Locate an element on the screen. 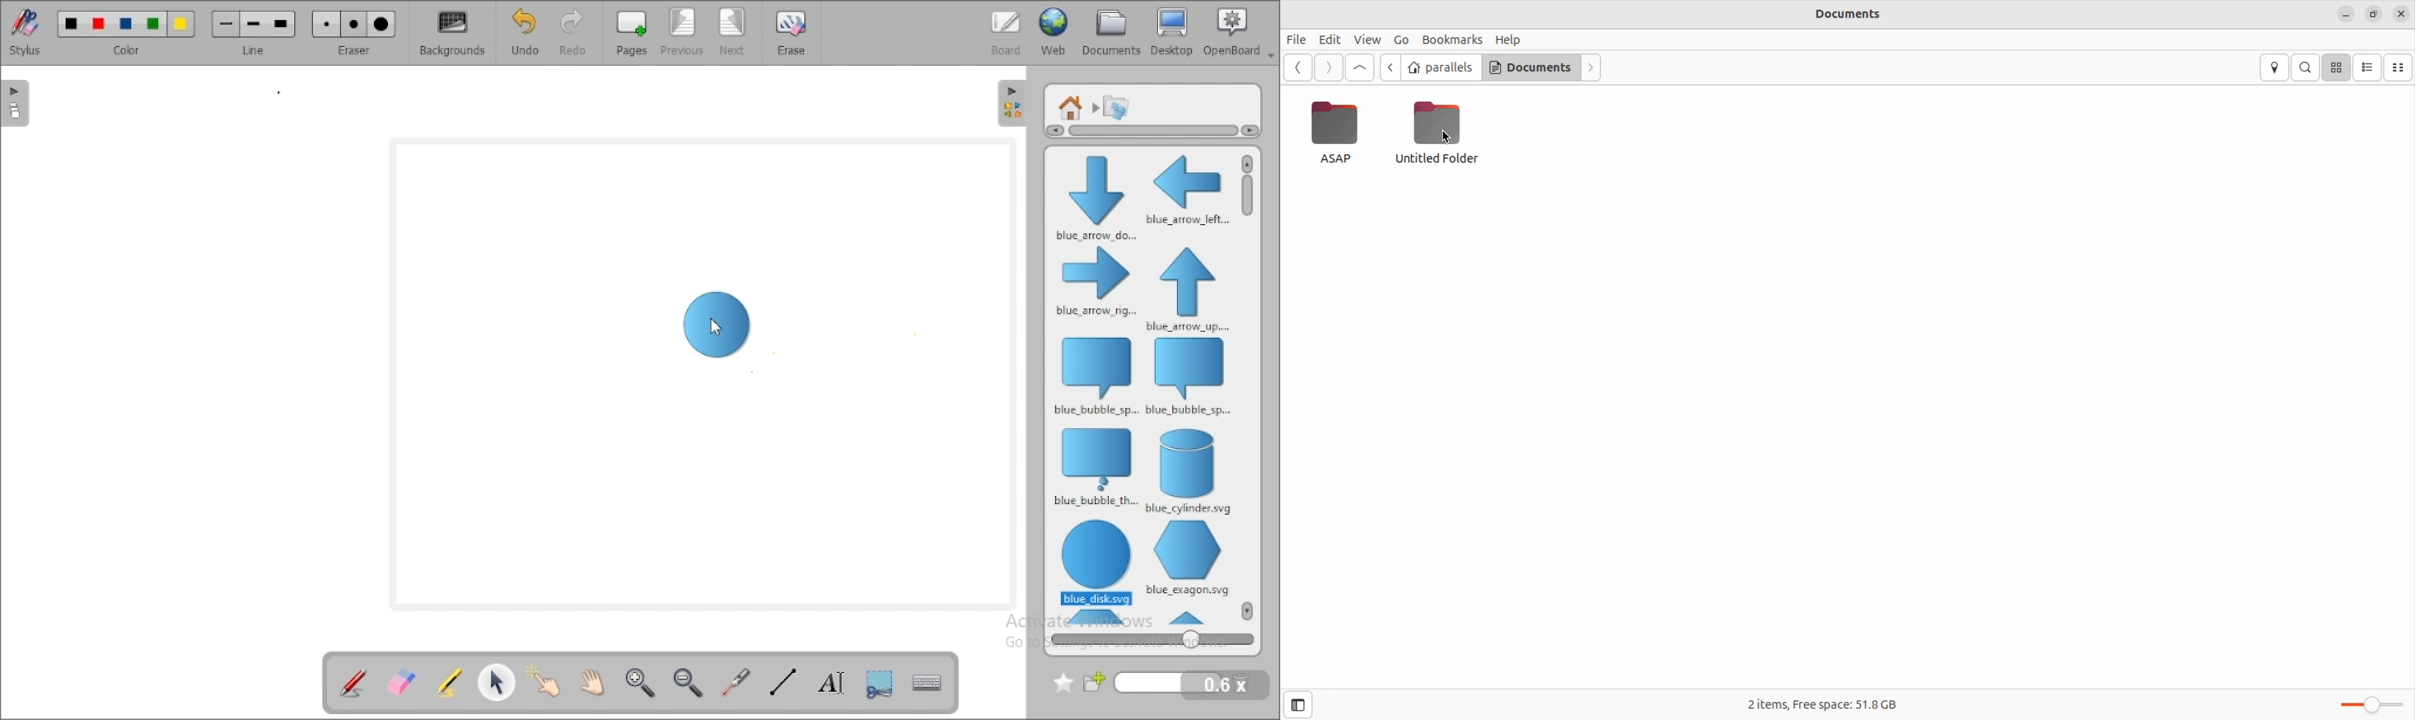 This screenshot has width=2436, height=728. root is located at coordinates (1071, 107).